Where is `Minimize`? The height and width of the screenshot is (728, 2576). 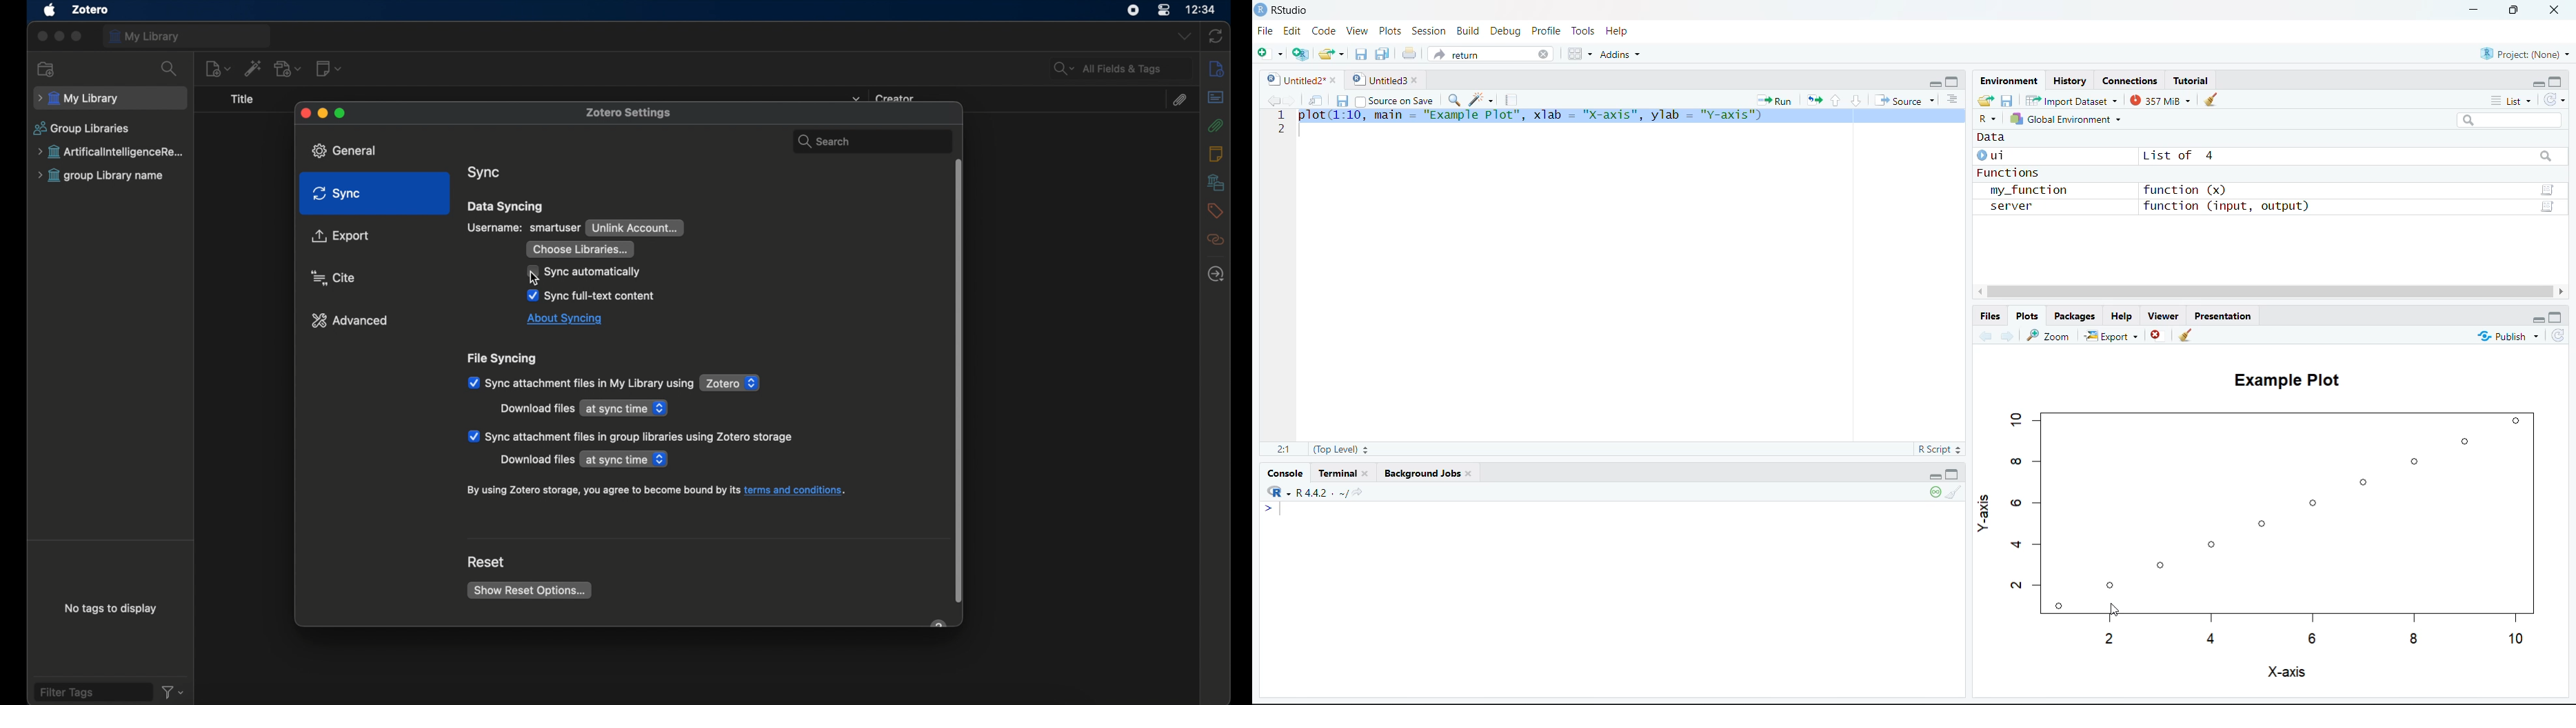 Minimize is located at coordinates (1935, 83).